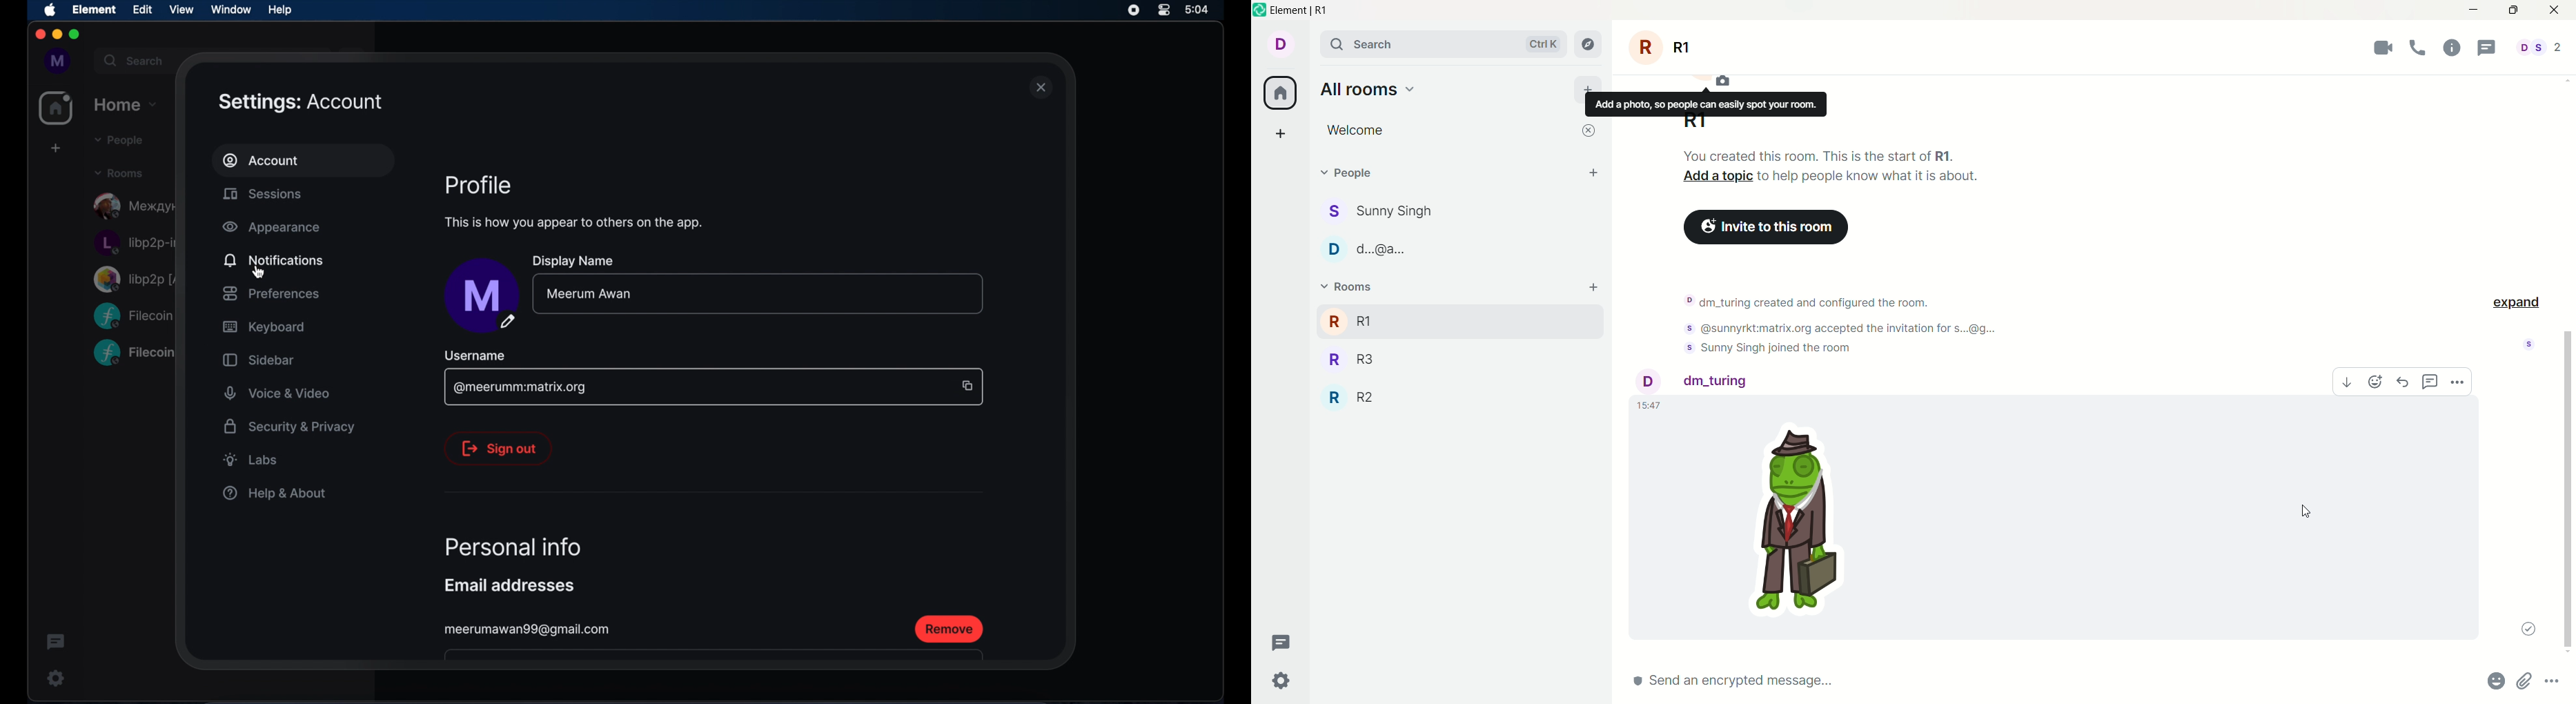 This screenshot has height=728, width=2576. What do you see at coordinates (231, 9) in the screenshot?
I see `window` at bounding box center [231, 9].